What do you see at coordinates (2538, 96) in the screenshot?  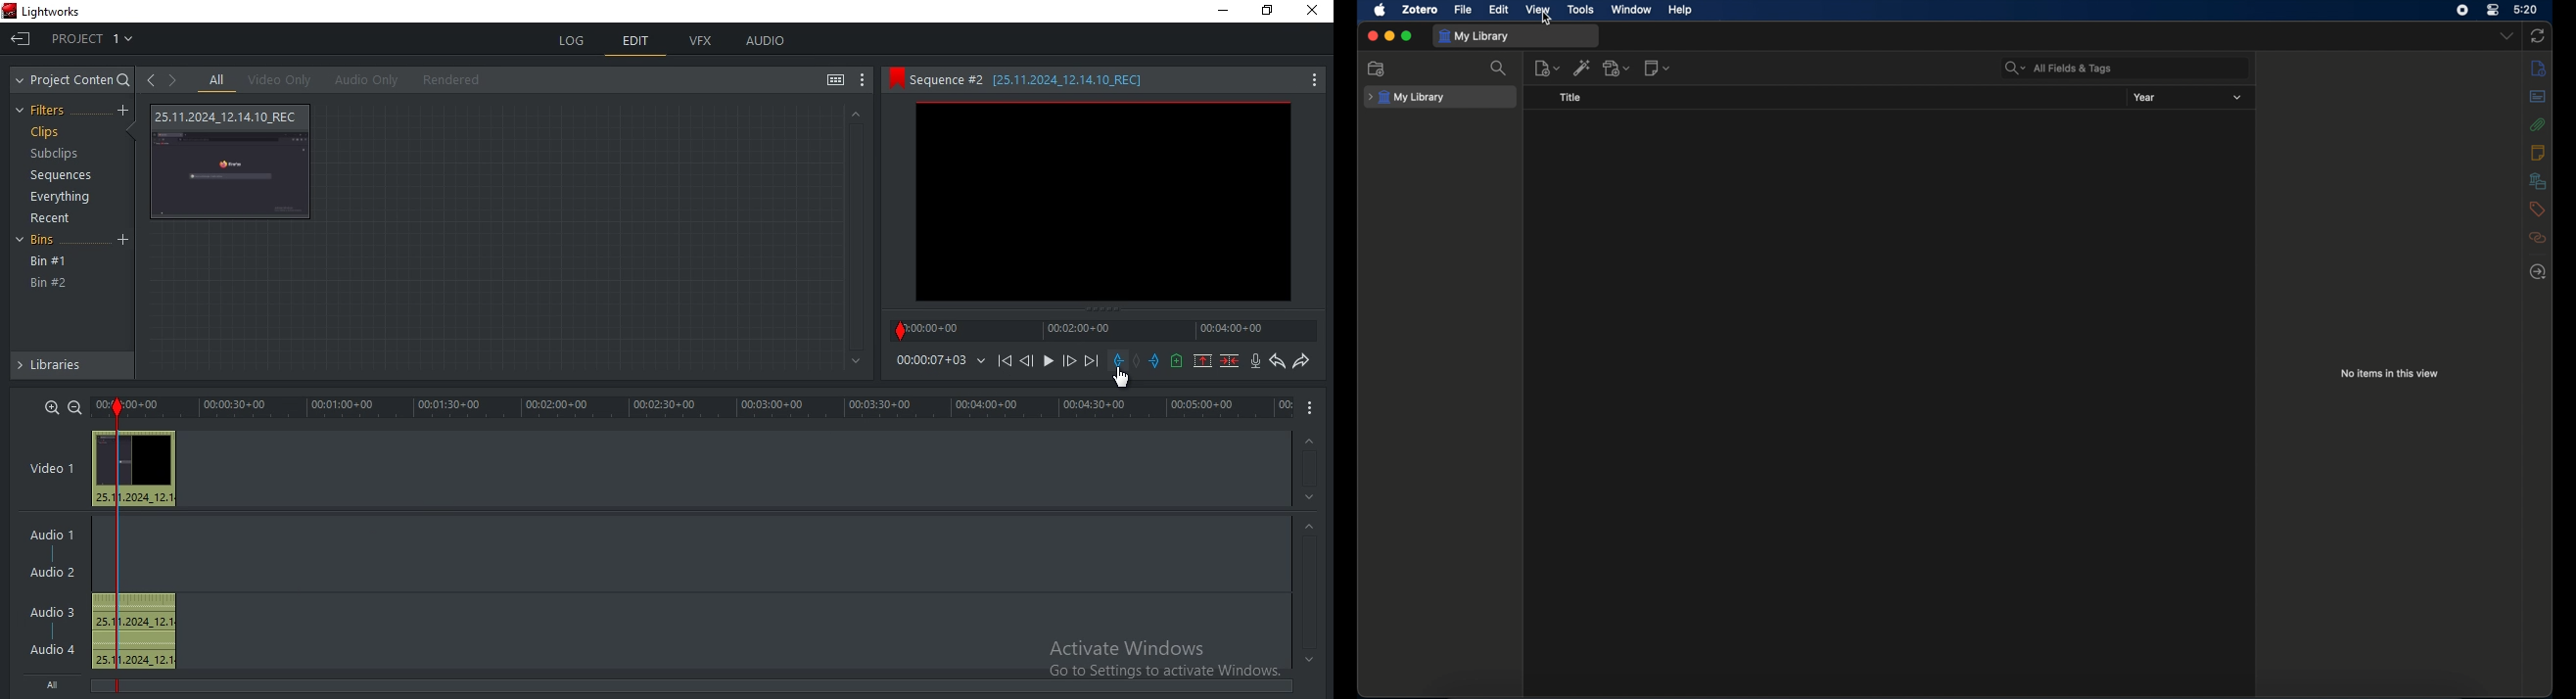 I see `abstract` at bounding box center [2538, 96].